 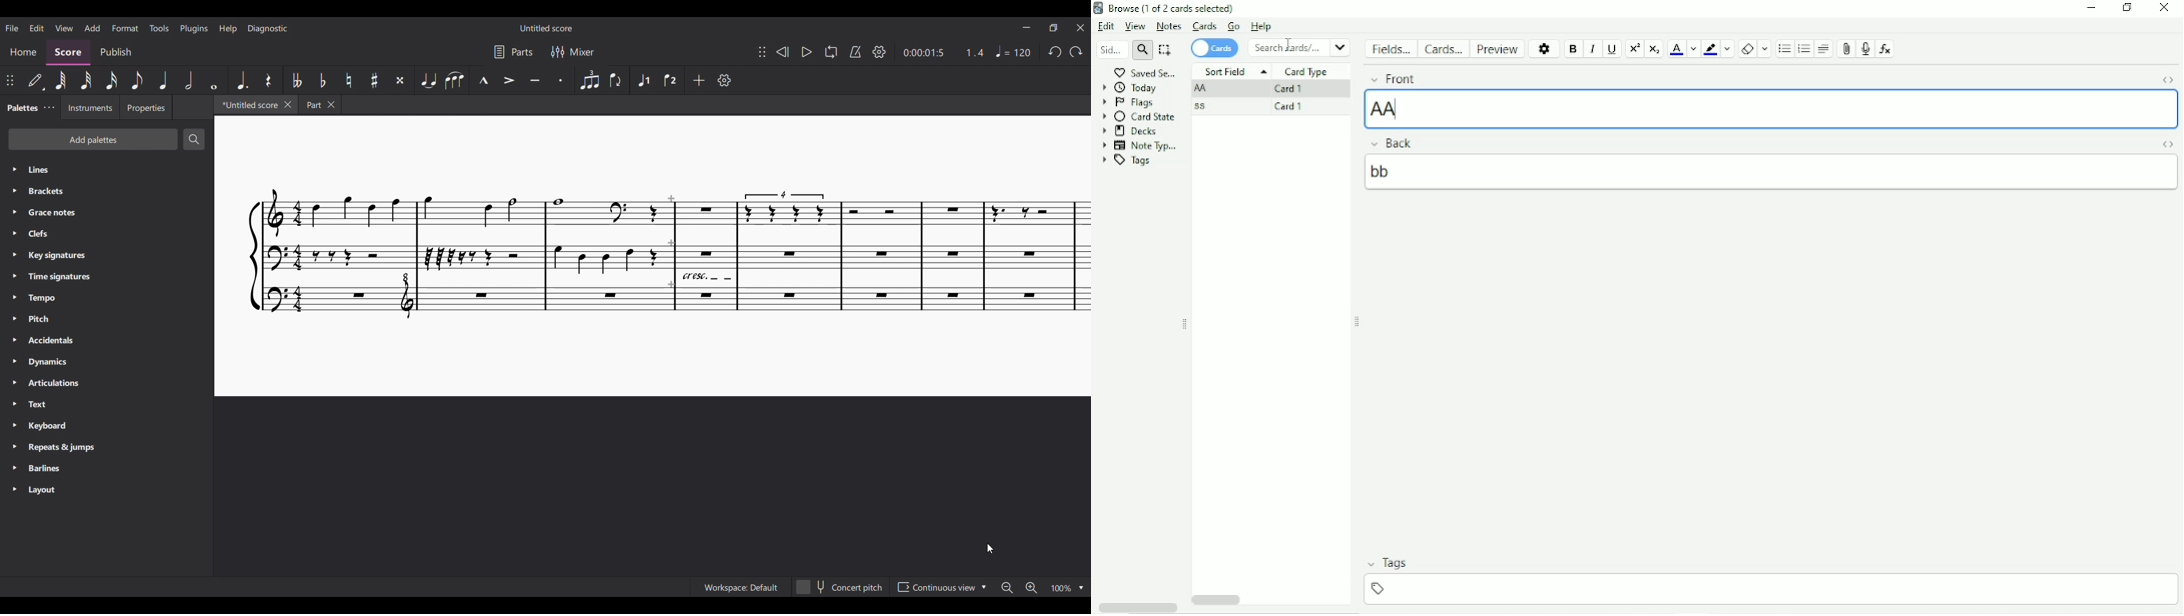 What do you see at coordinates (93, 139) in the screenshot?
I see `Add palette` at bounding box center [93, 139].